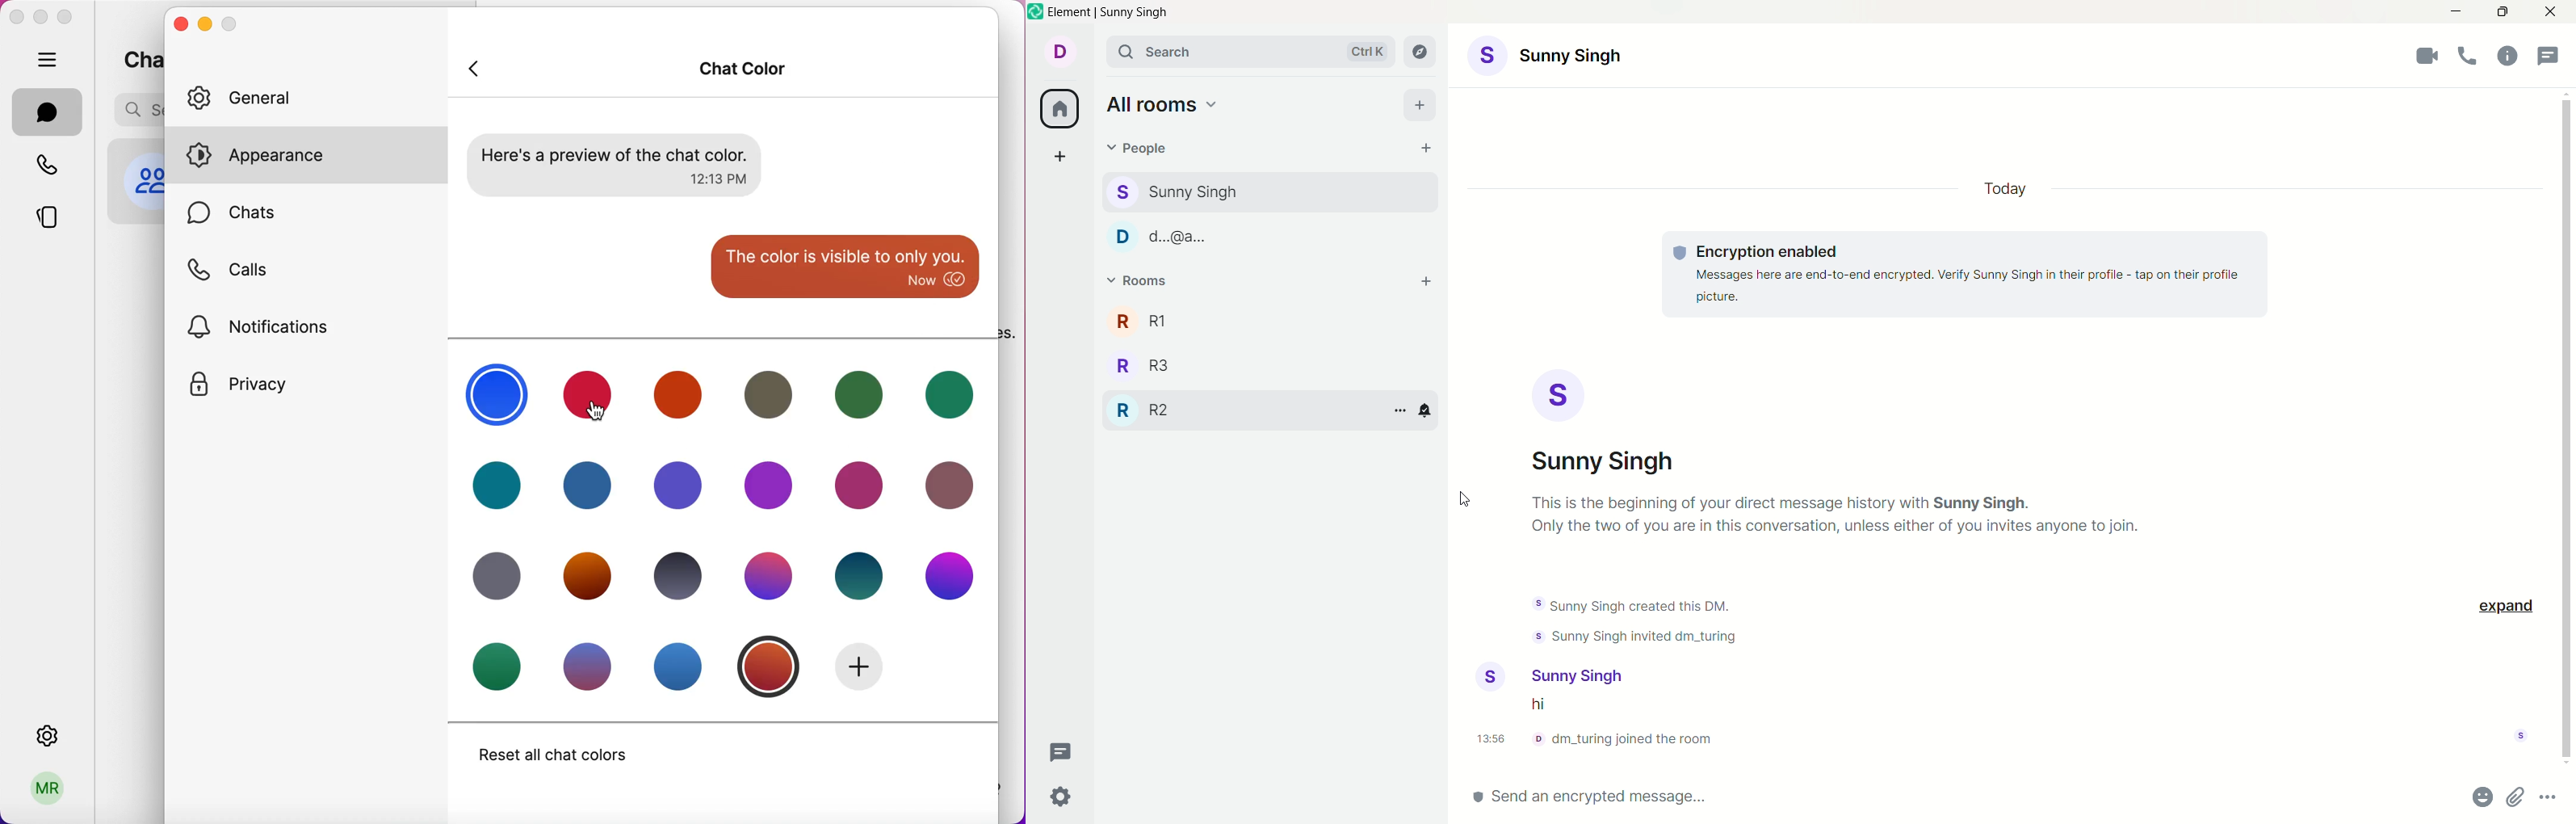 This screenshot has height=840, width=2576. What do you see at coordinates (1064, 51) in the screenshot?
I see `account` at bounding box center [1064, 51].